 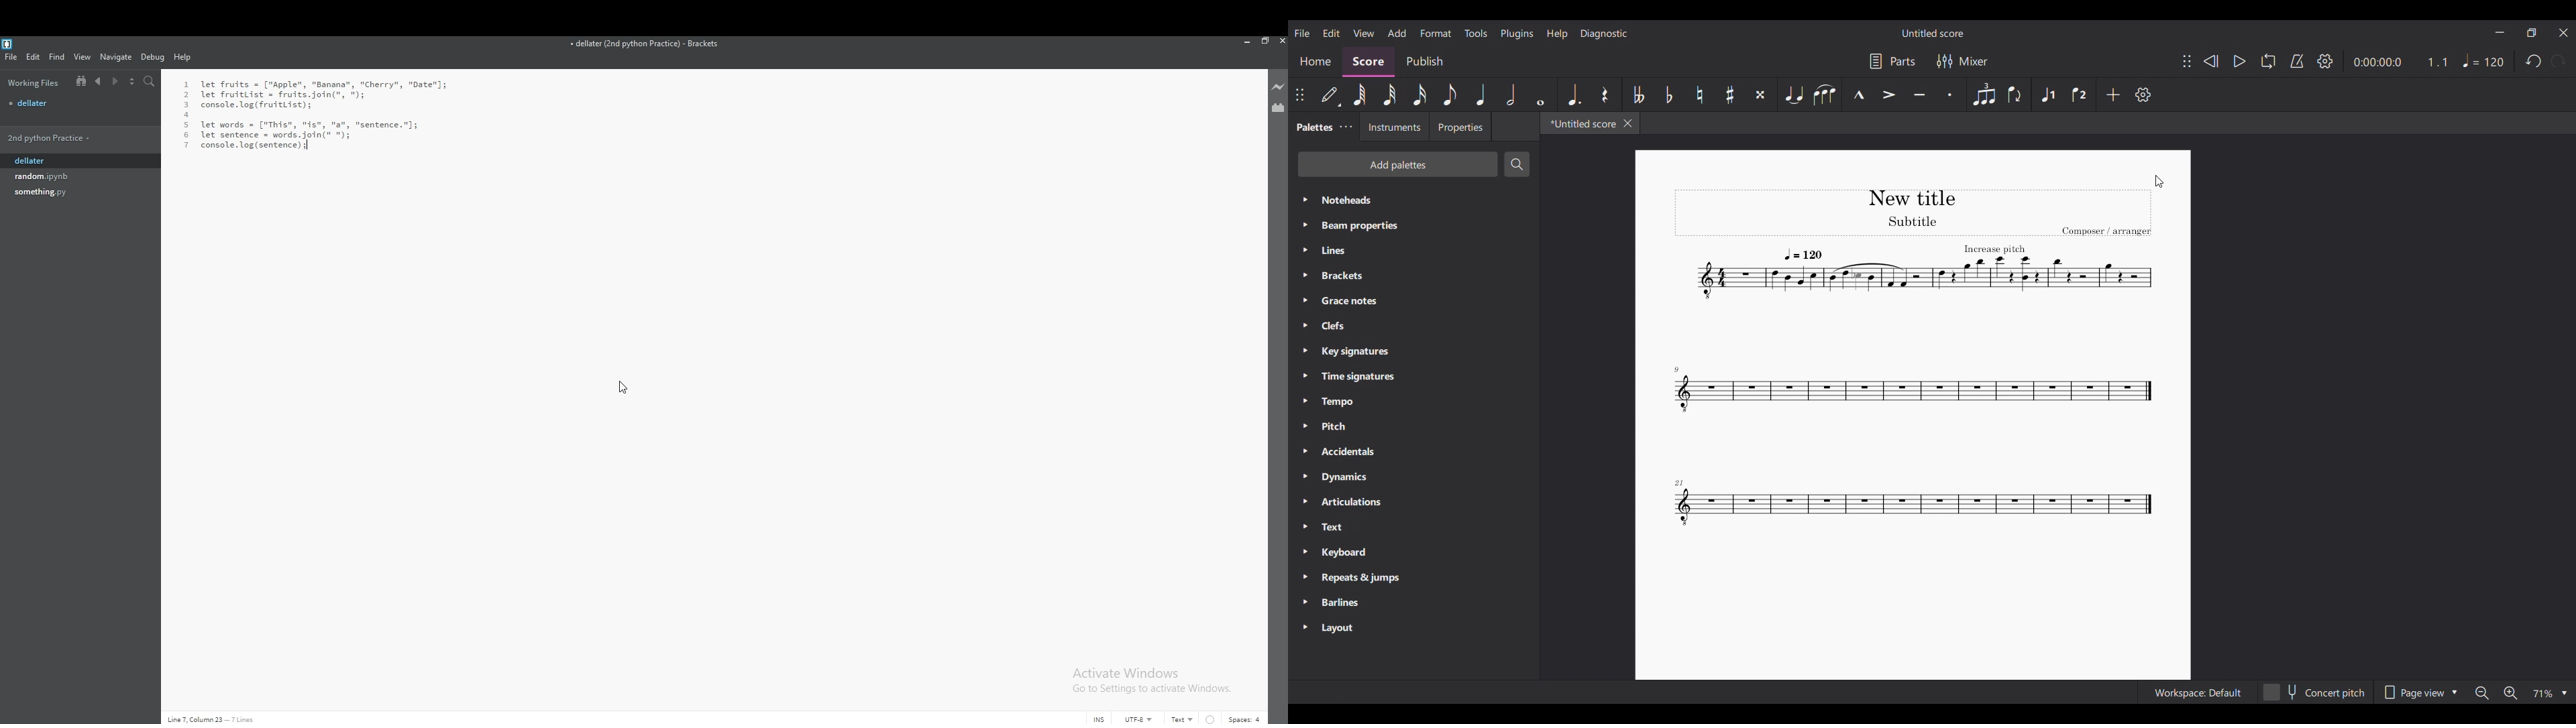 I want to click on 32nd note, so click(x=1390, y=95).